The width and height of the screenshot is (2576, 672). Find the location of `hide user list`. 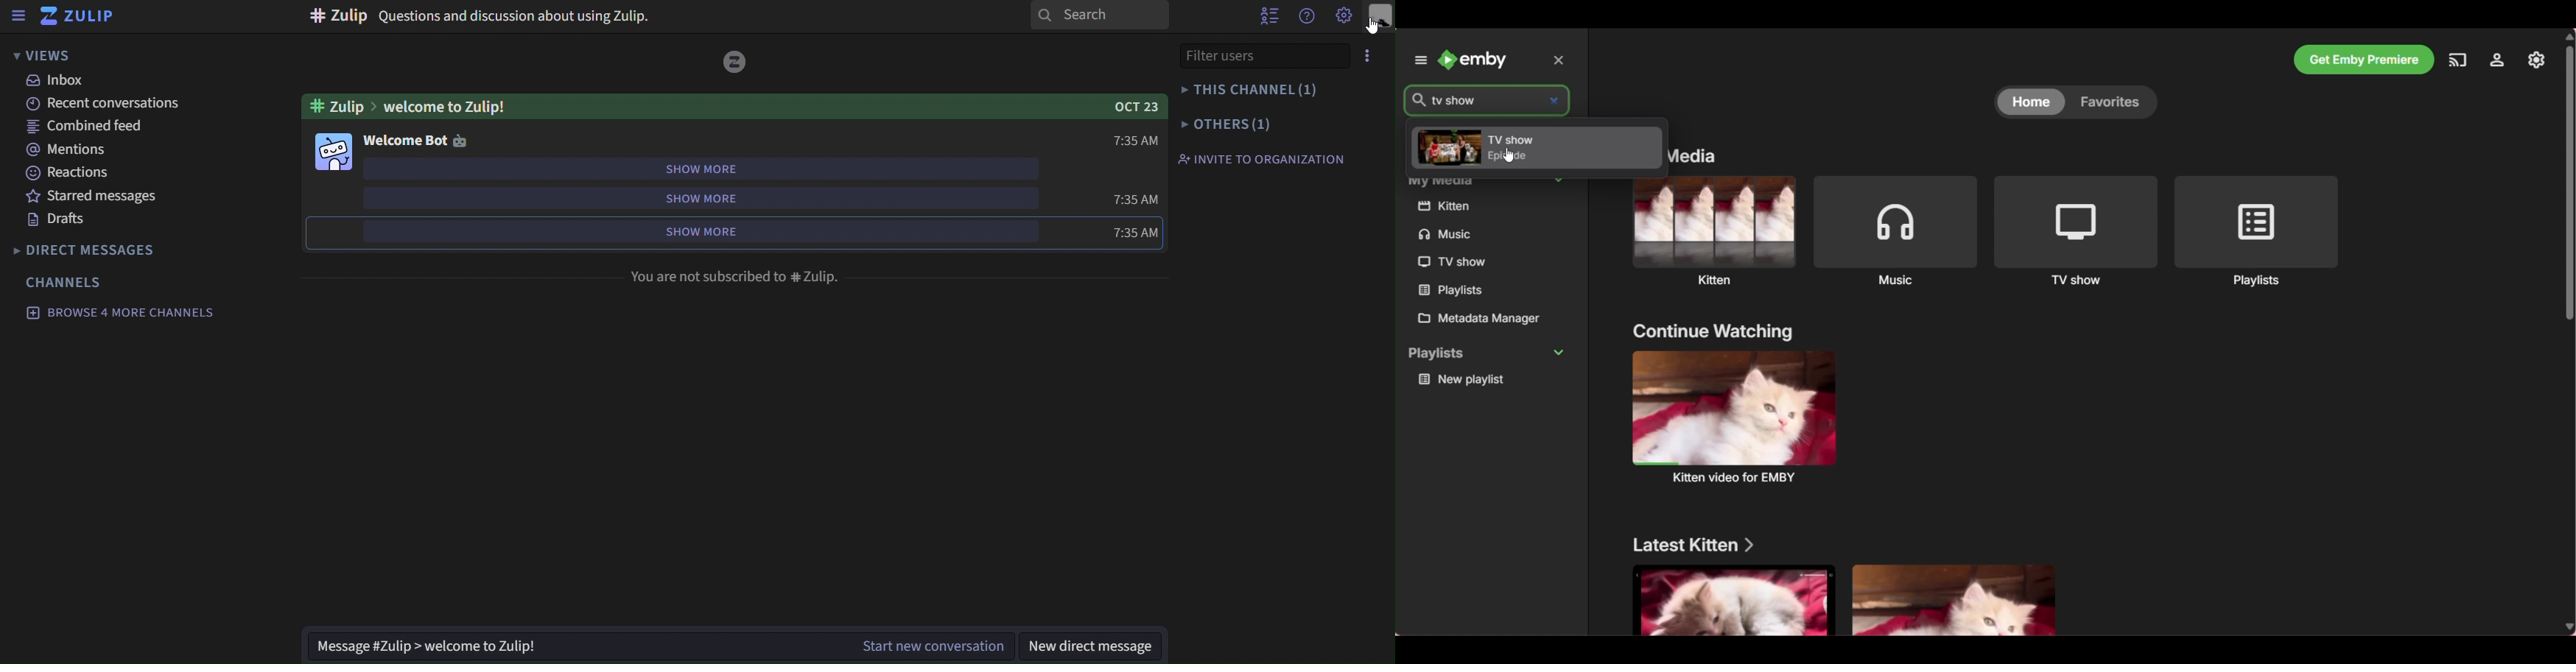

hide user list is located at coordinates (1270, 17).